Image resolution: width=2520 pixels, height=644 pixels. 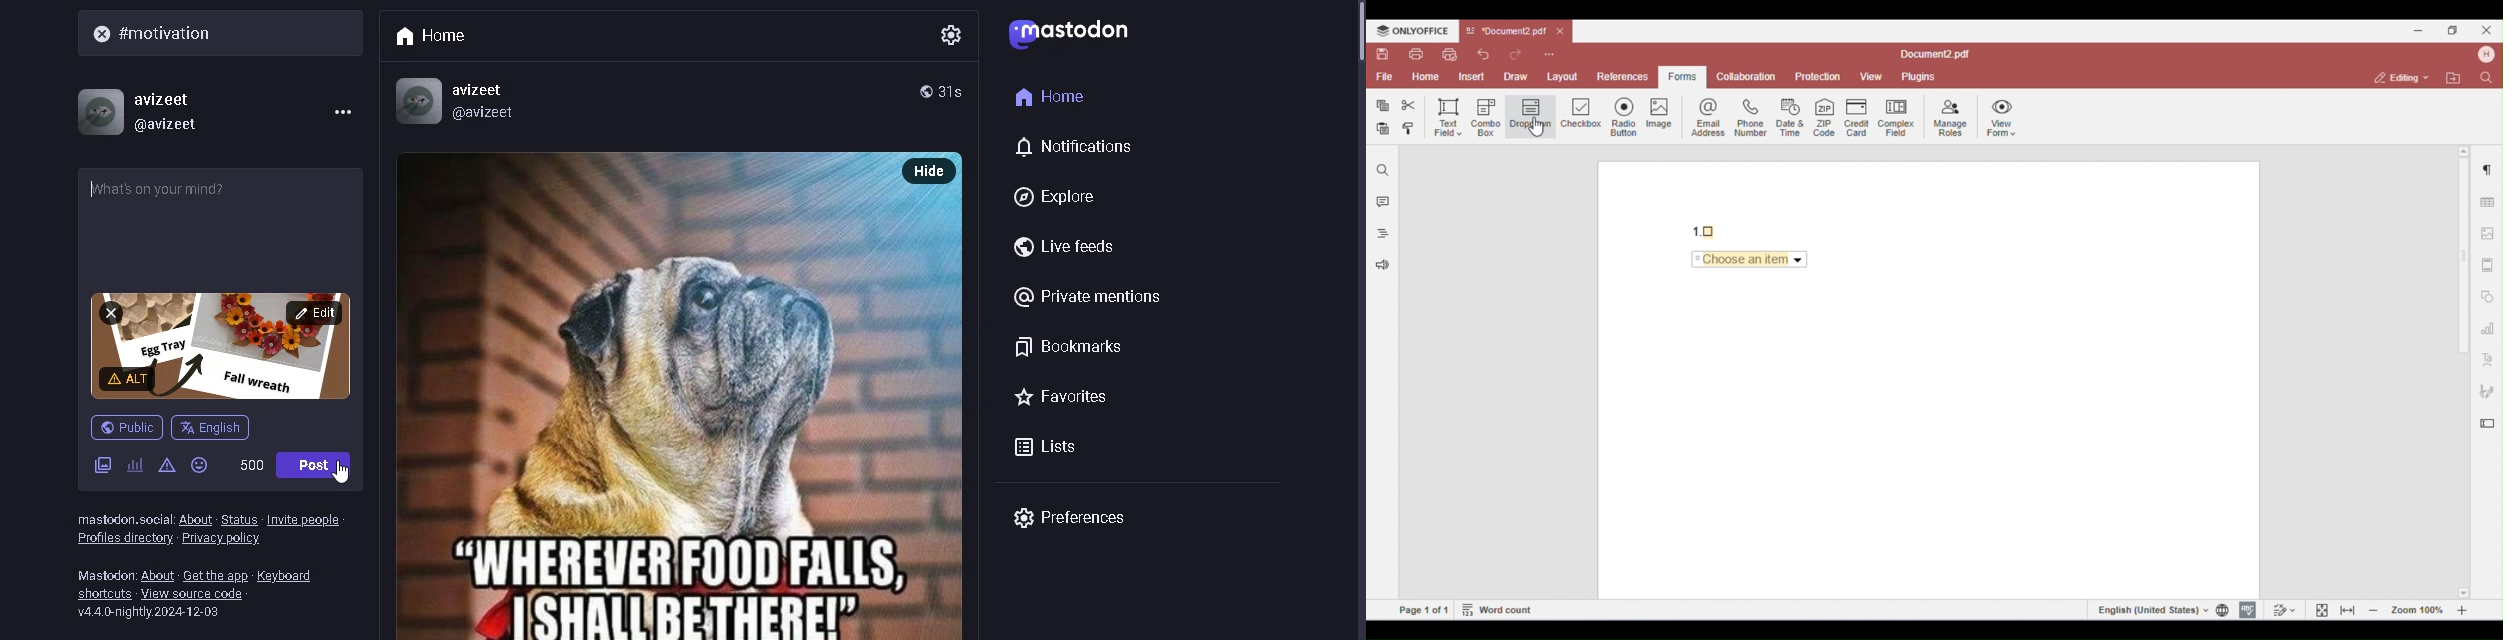 What do you see at coordinates (1062, 246) in the screenshot?
I see `live feeds` at bounding box center [1062, 246].